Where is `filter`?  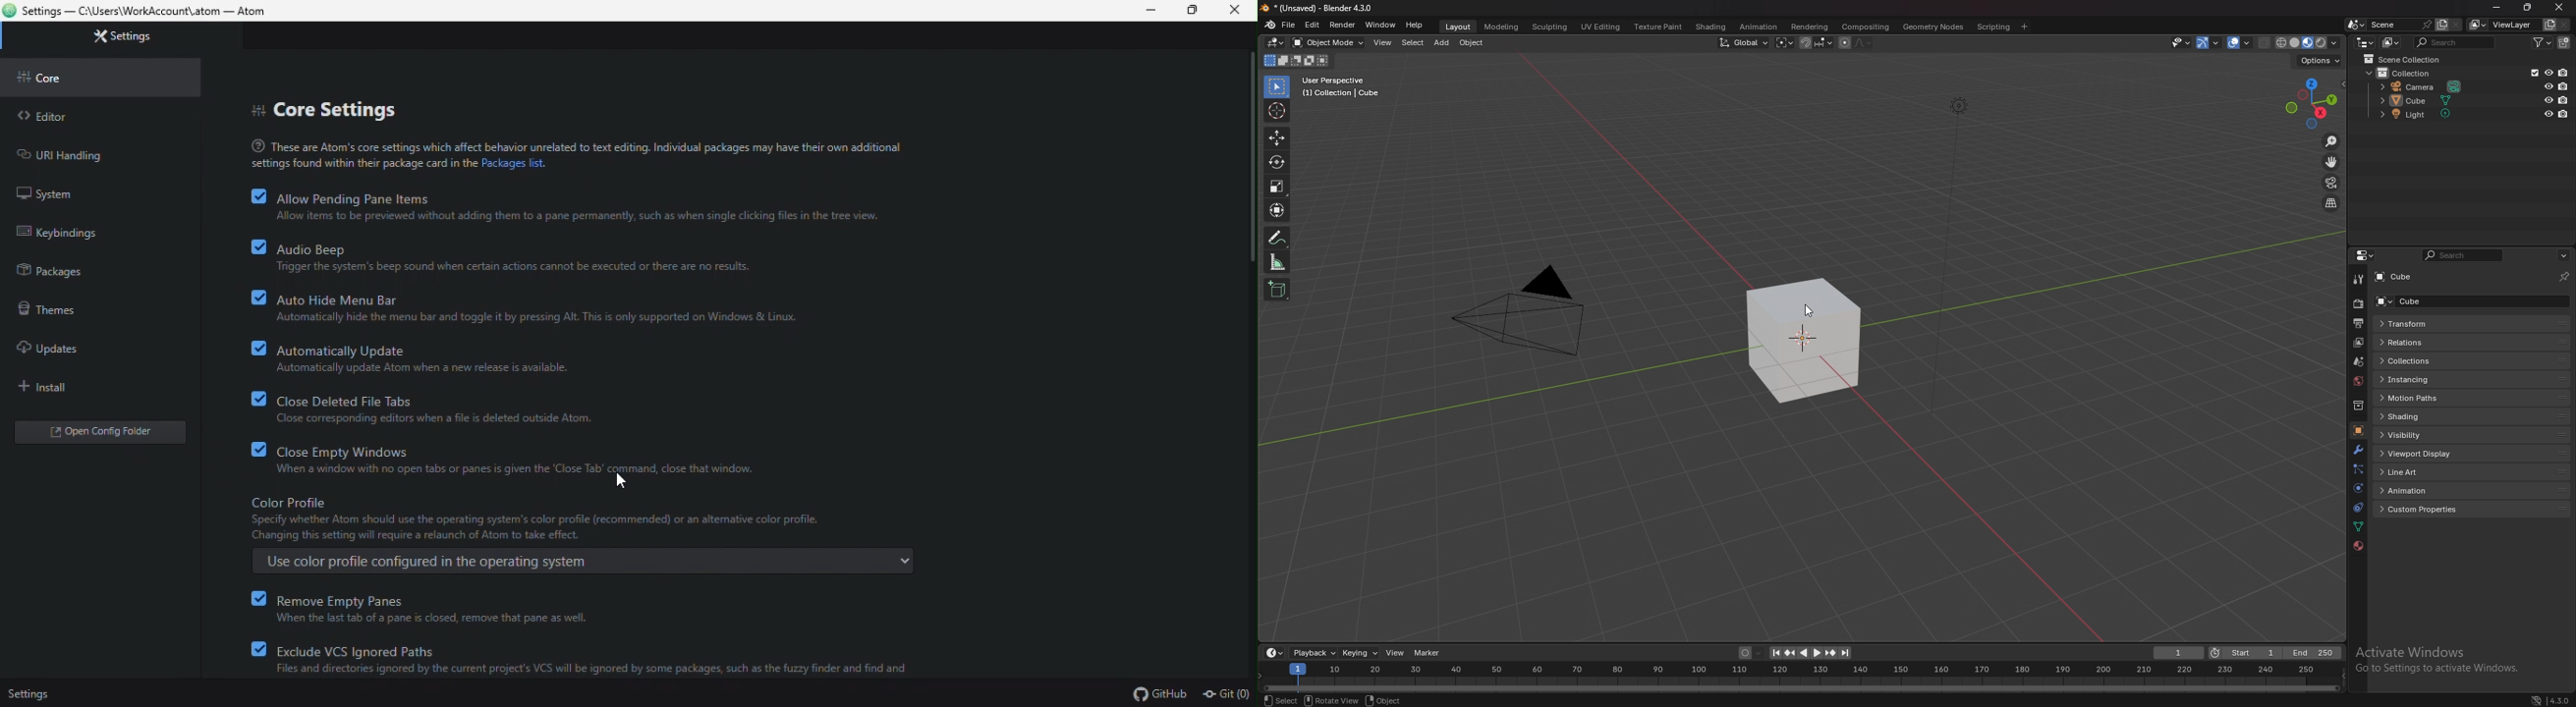 filter is located at coordinates (2542, 42).